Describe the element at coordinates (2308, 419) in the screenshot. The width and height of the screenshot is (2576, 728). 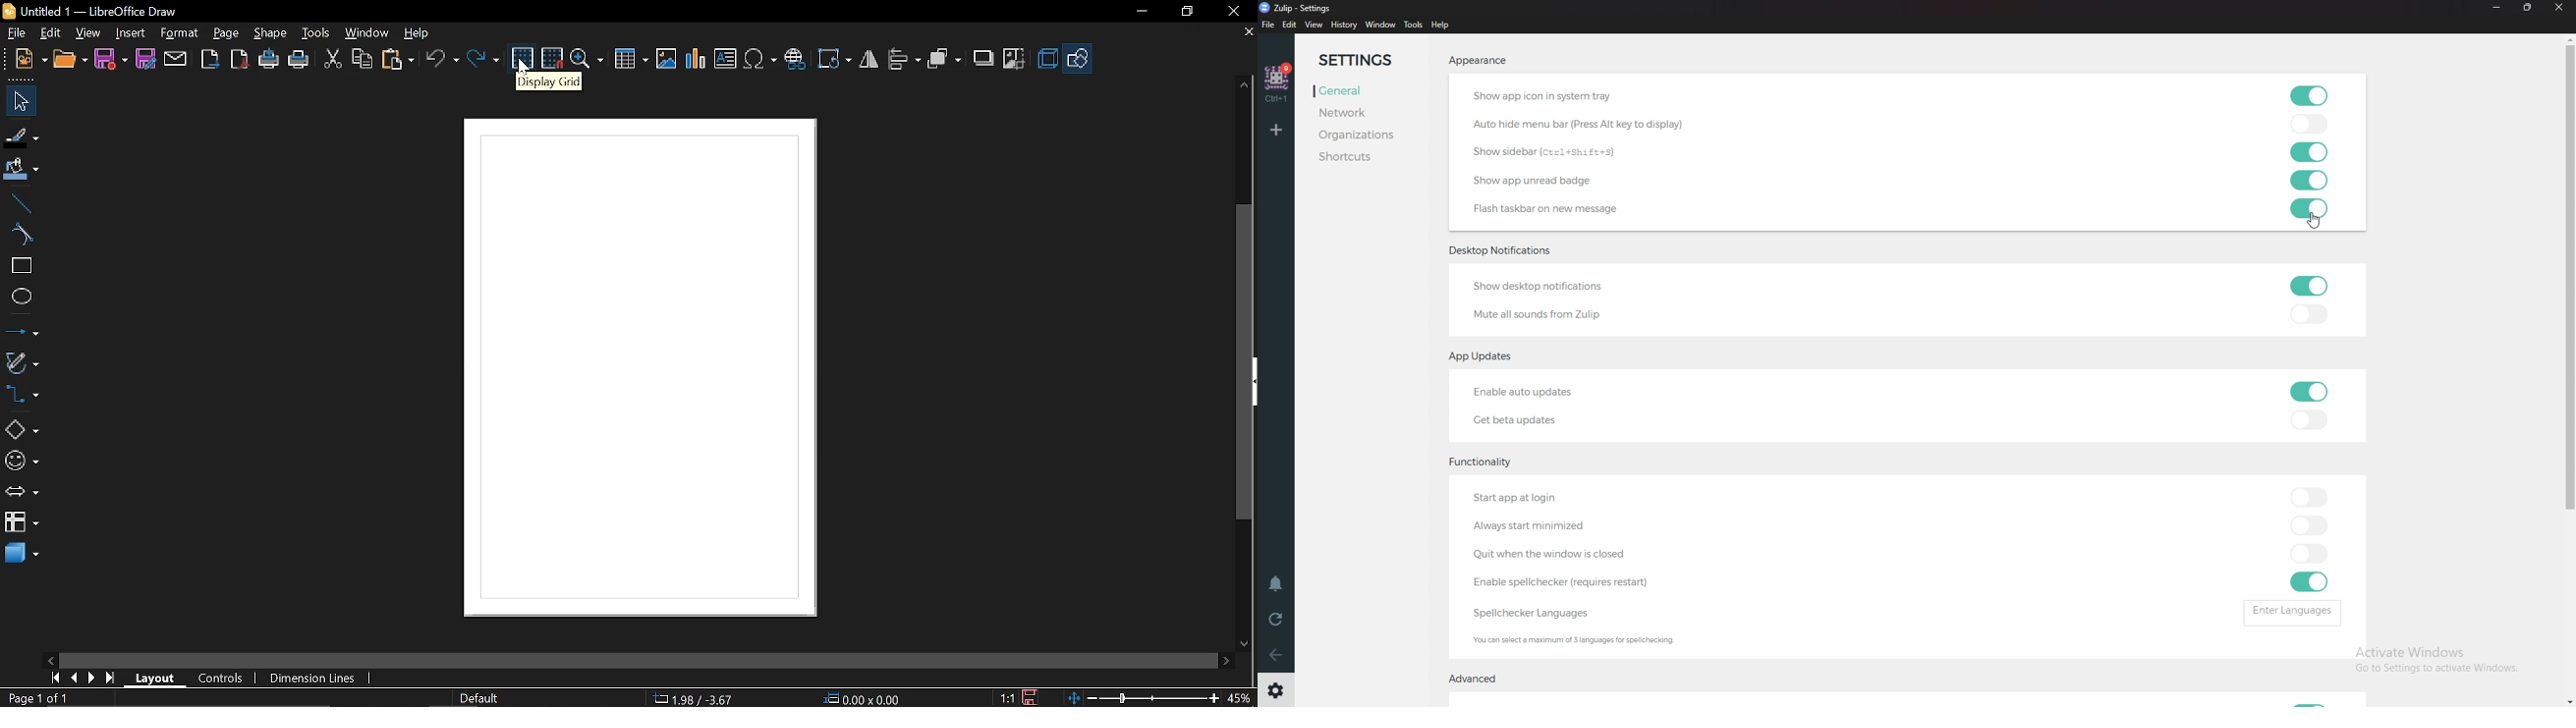
I see `toggle` at that location.